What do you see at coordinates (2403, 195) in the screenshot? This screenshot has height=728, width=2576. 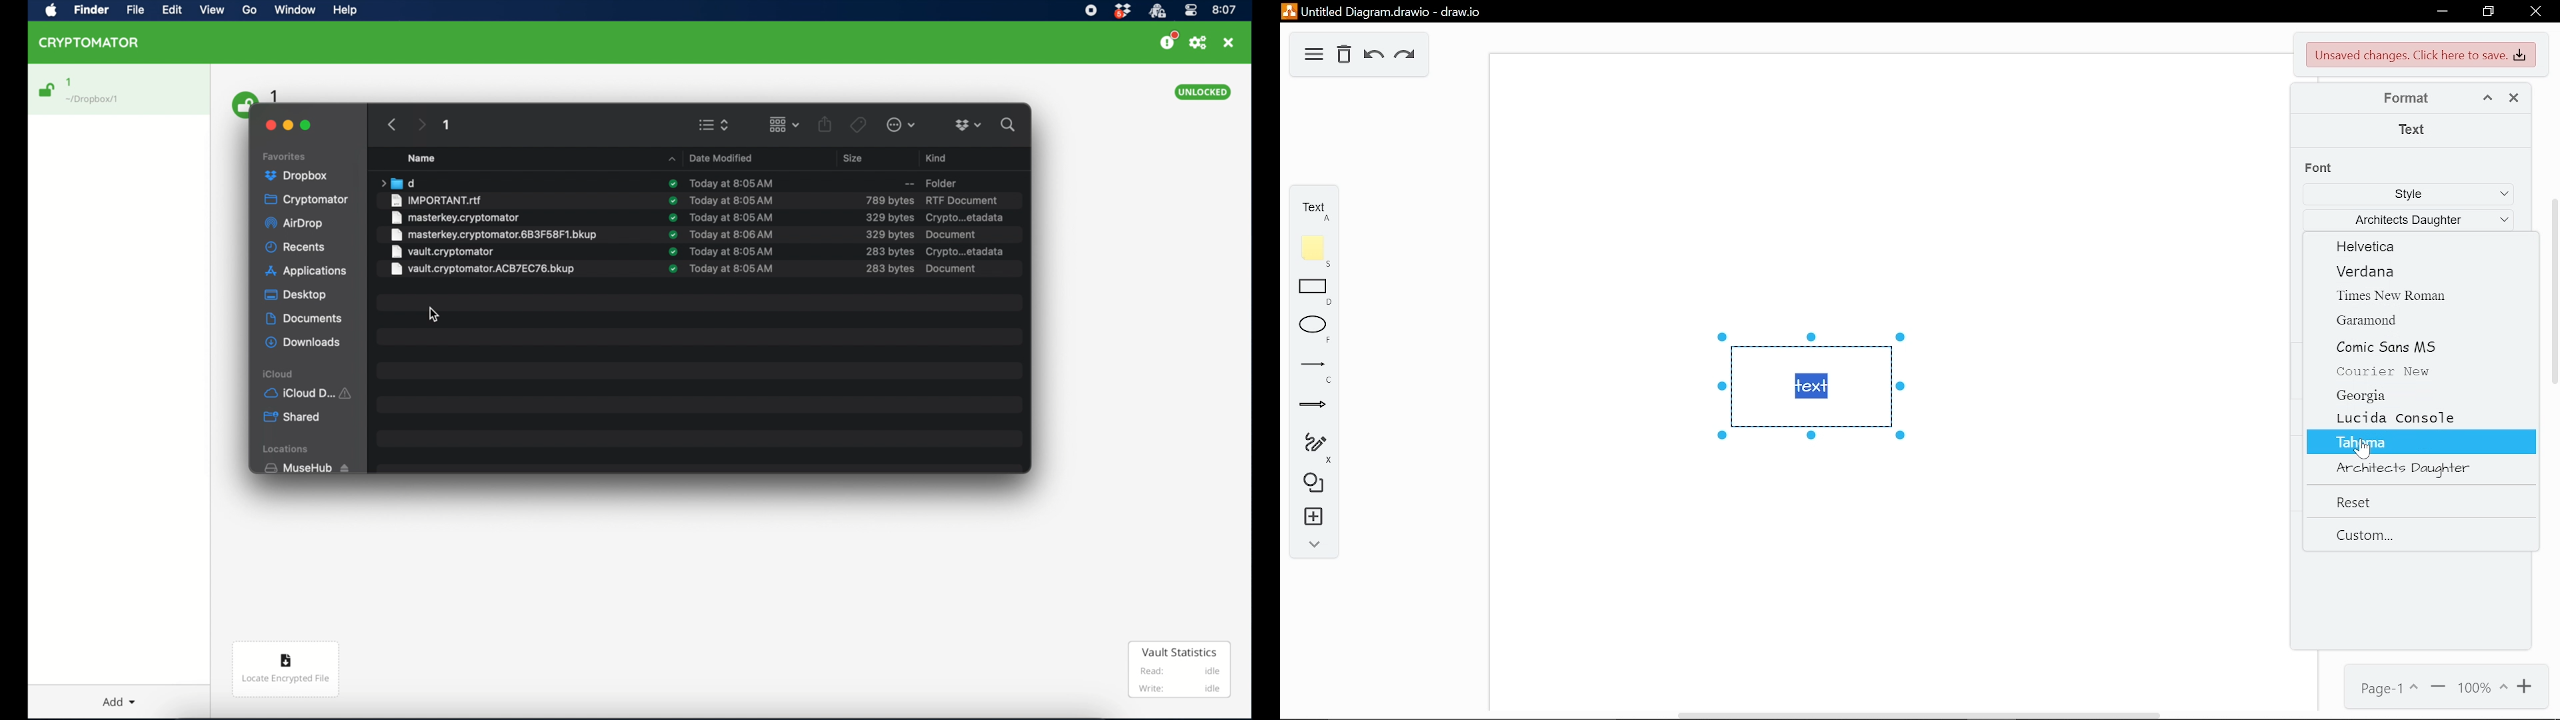 I see `style` at bounding box center [2403, 195].